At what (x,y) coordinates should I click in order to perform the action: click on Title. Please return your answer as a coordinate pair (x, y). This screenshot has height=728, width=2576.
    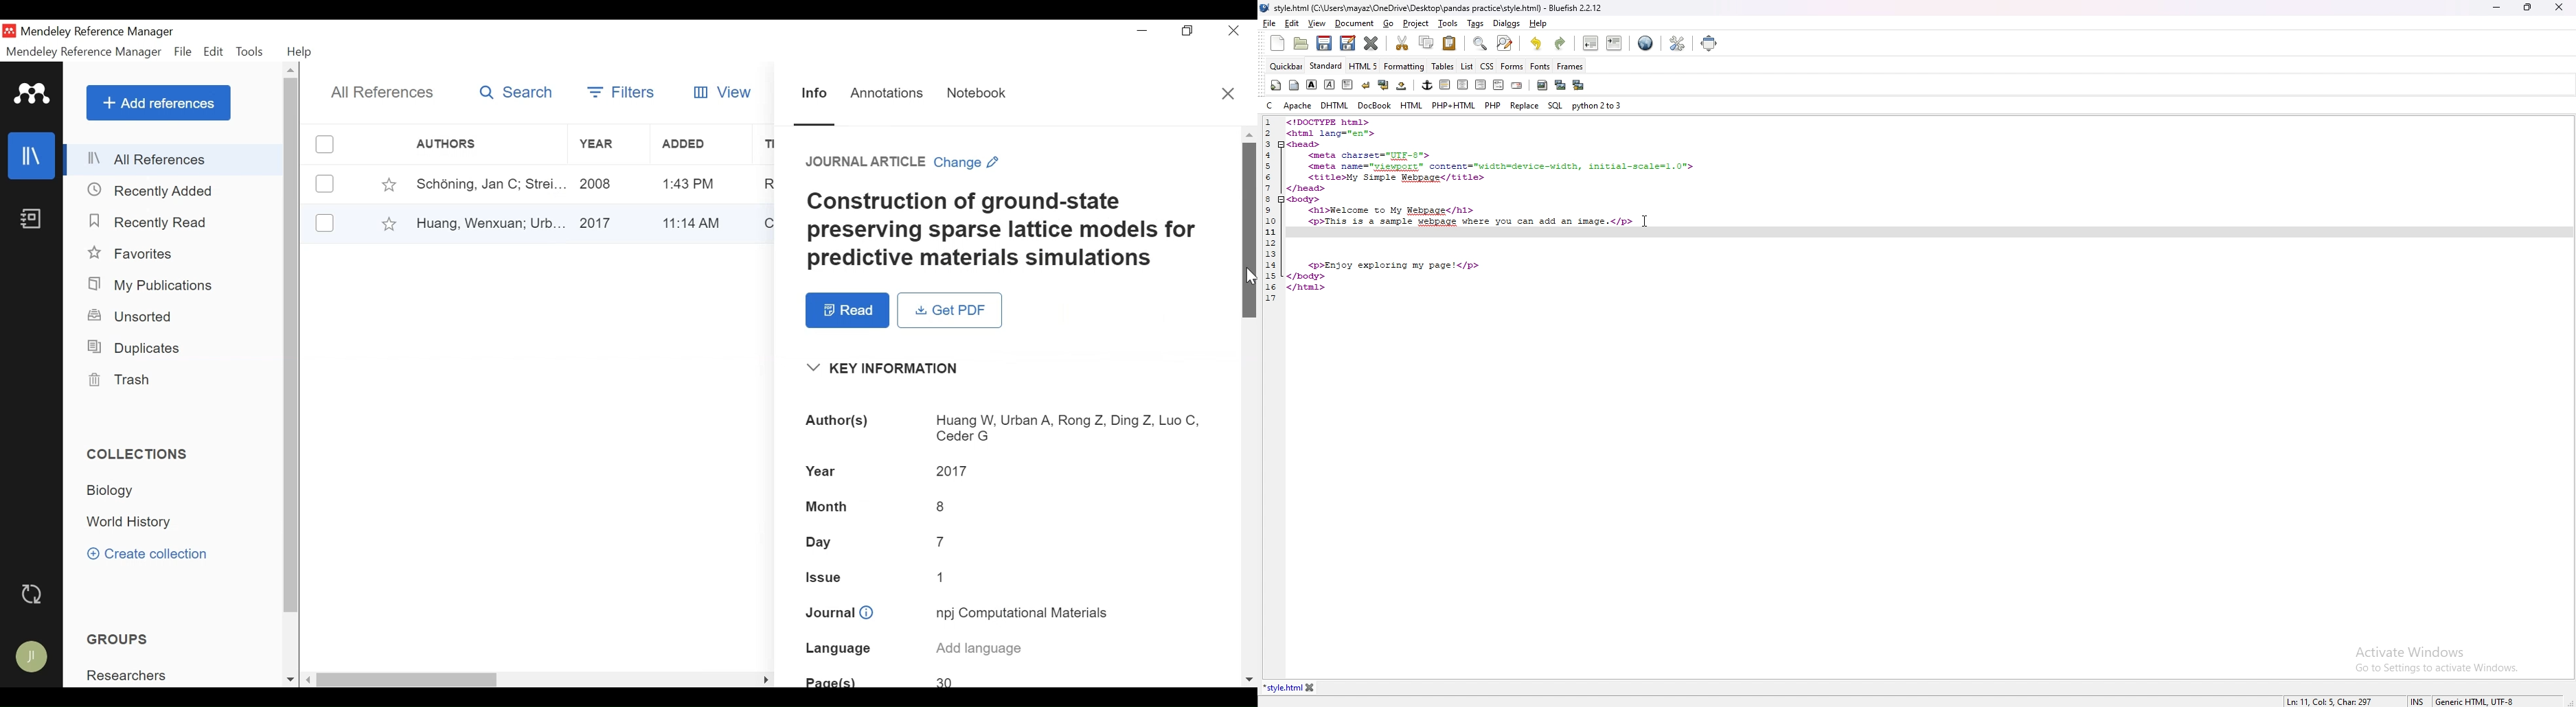
    Looking at the image, I should click on (1015, 231).